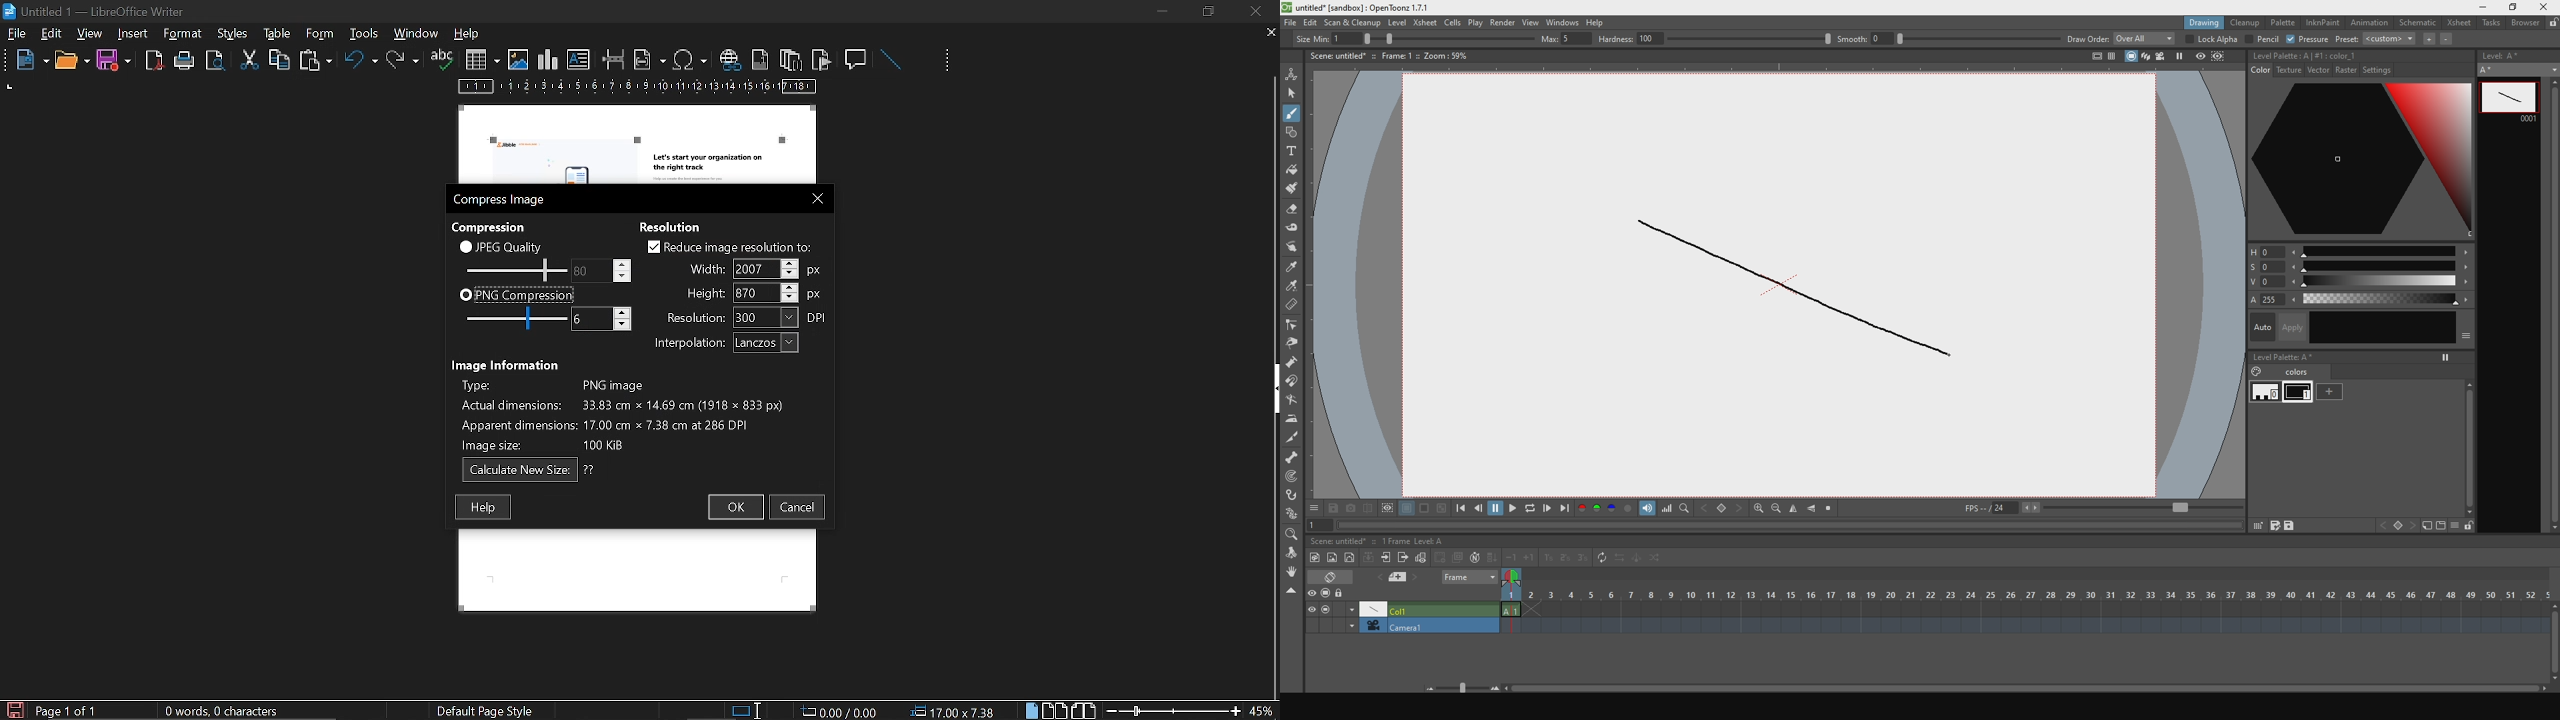 The image size is (2576, 728). Describe the element at coordinates (2161, 57) in the screenshot. I see `camera` at that location.